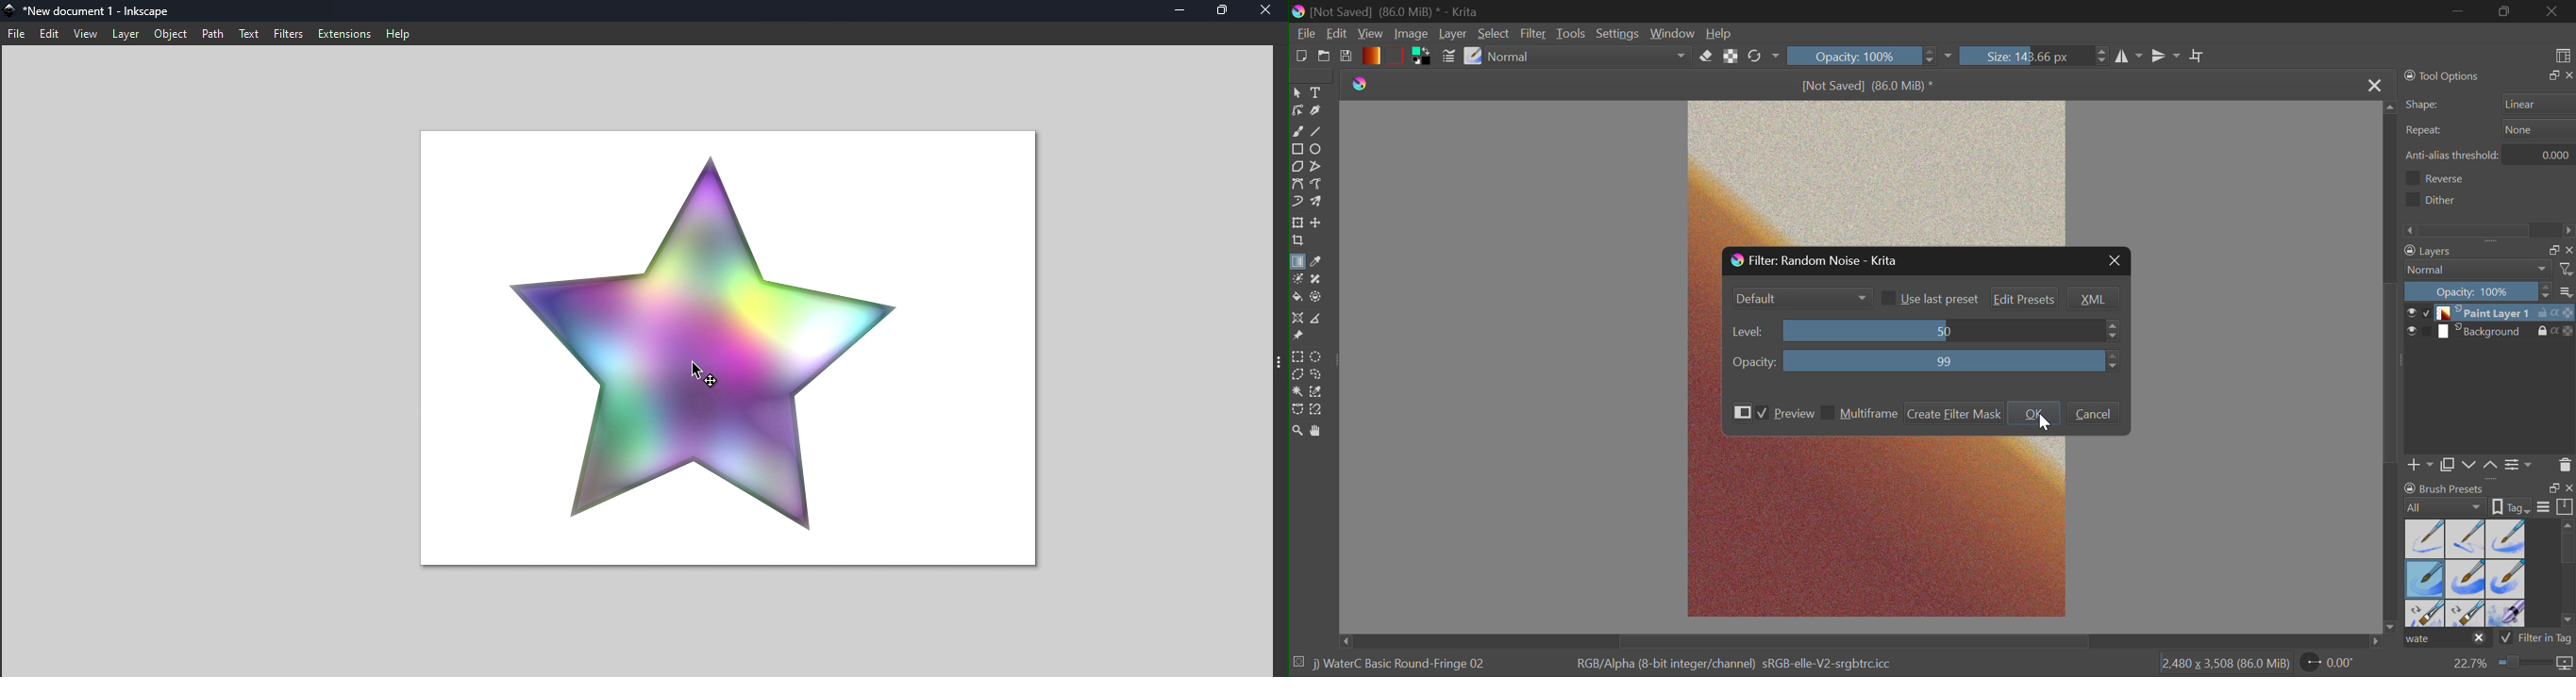 The height and width of the screenshot is (700, 2576). What do you see at coordinates (215, 35) in the screenshot?
I see `Path` at bounding box center [215, 35].